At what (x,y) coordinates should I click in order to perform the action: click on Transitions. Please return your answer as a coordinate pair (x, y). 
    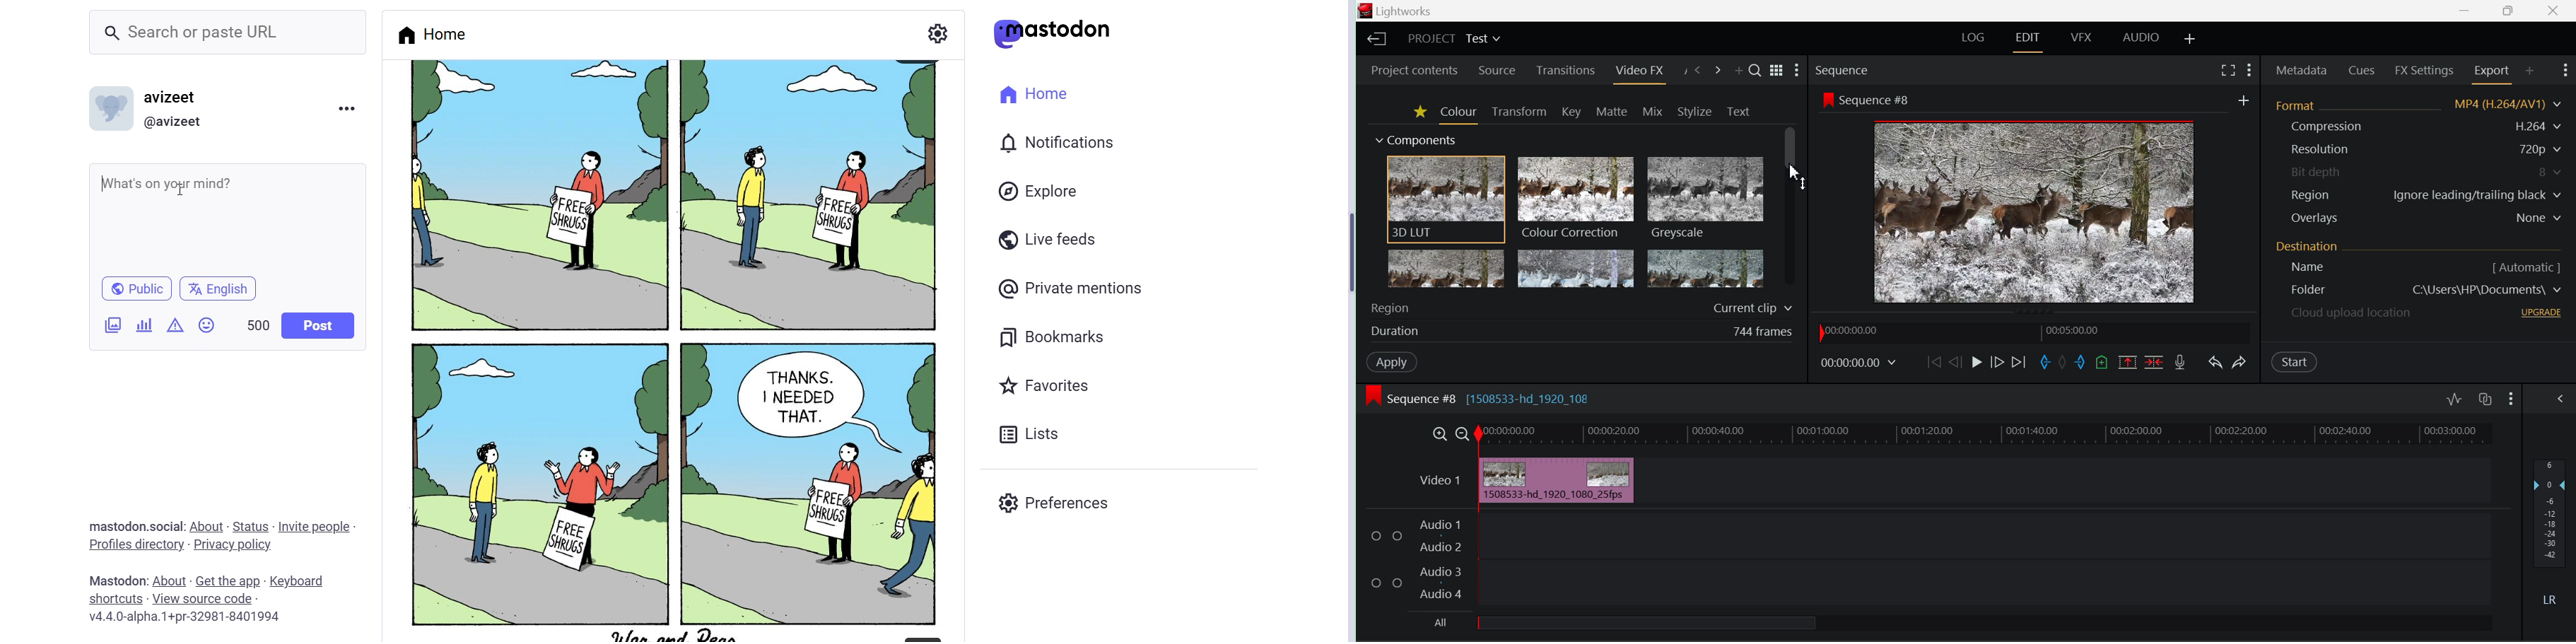
    Looking at the image, I should click on (1564, 71).